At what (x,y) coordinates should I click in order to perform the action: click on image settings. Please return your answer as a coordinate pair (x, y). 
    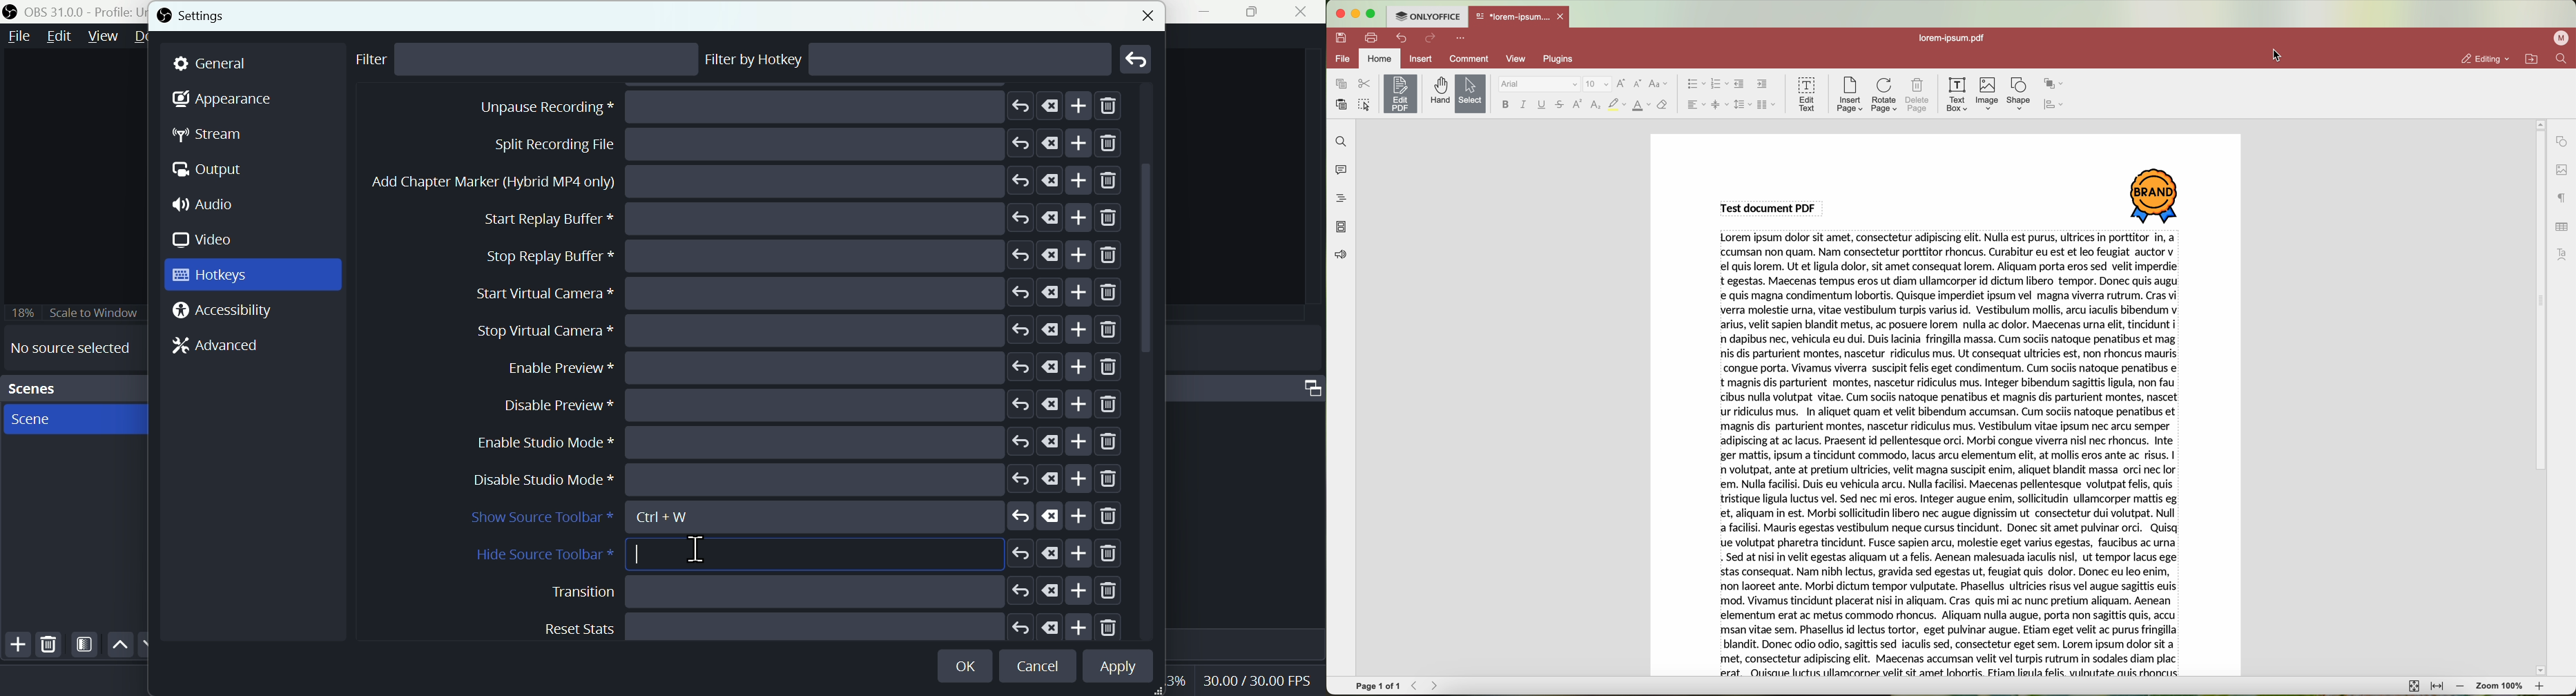
    Looking at the image, I should click on (2562, 170).